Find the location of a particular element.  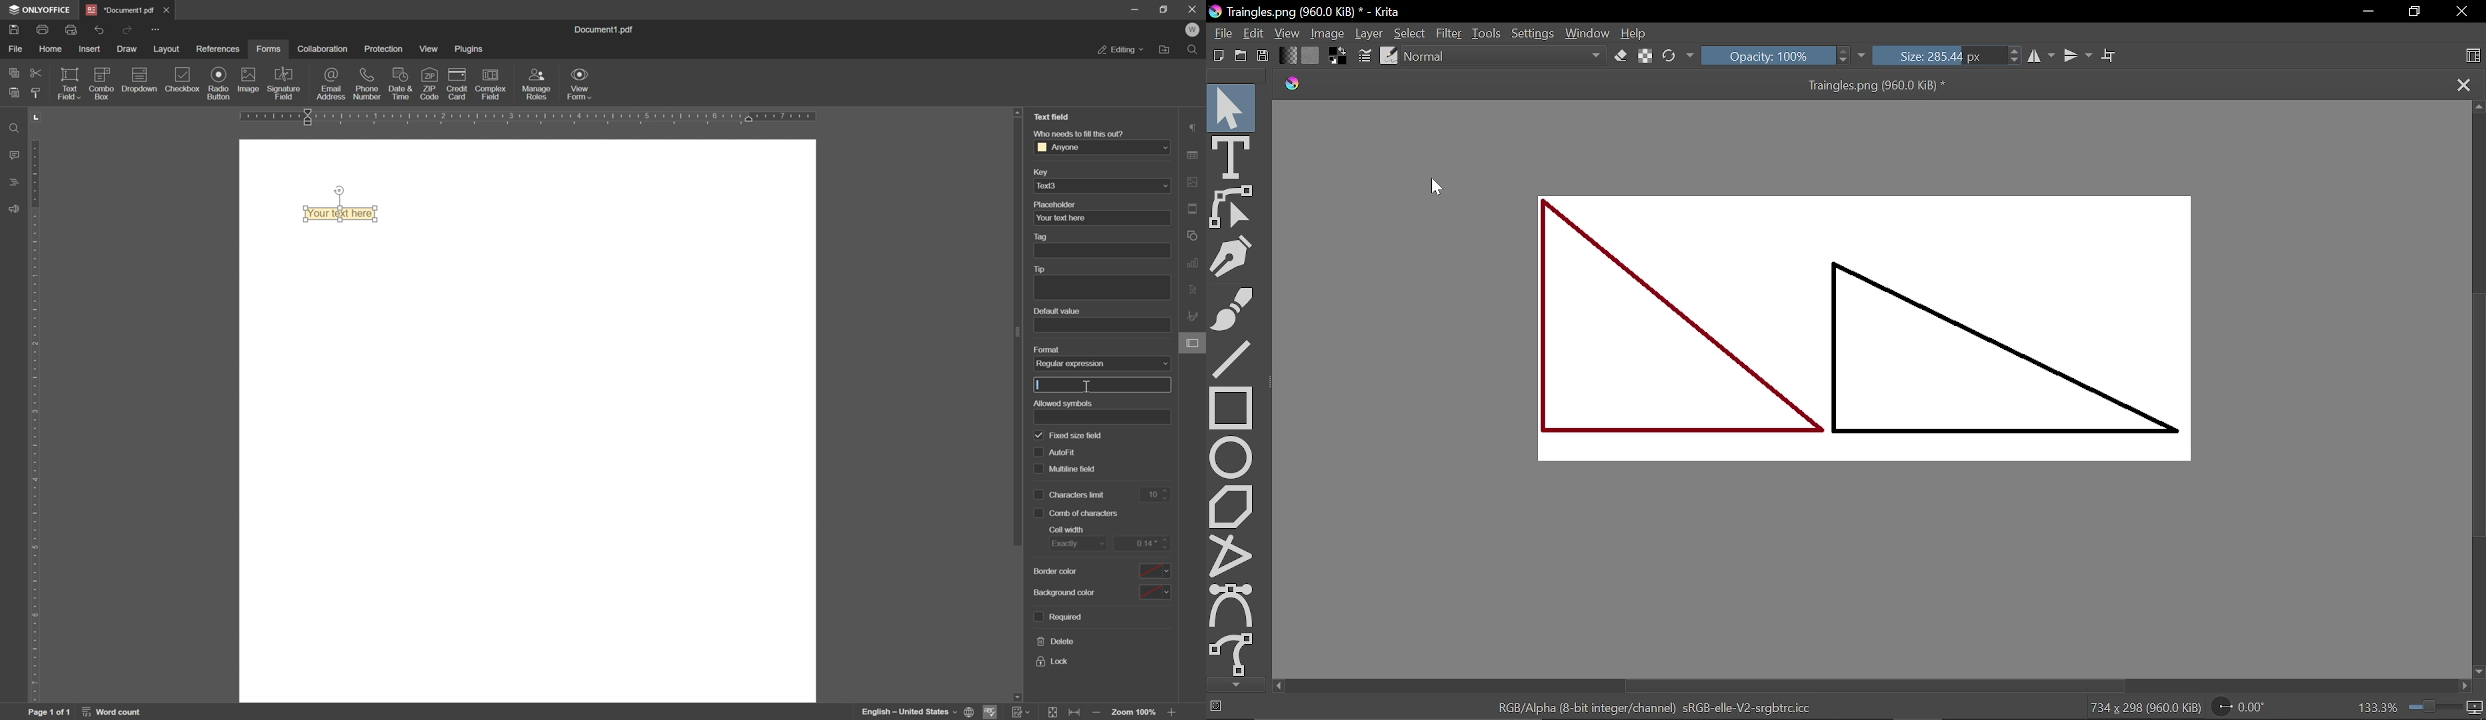

text field is located at coordinates (68, 83).